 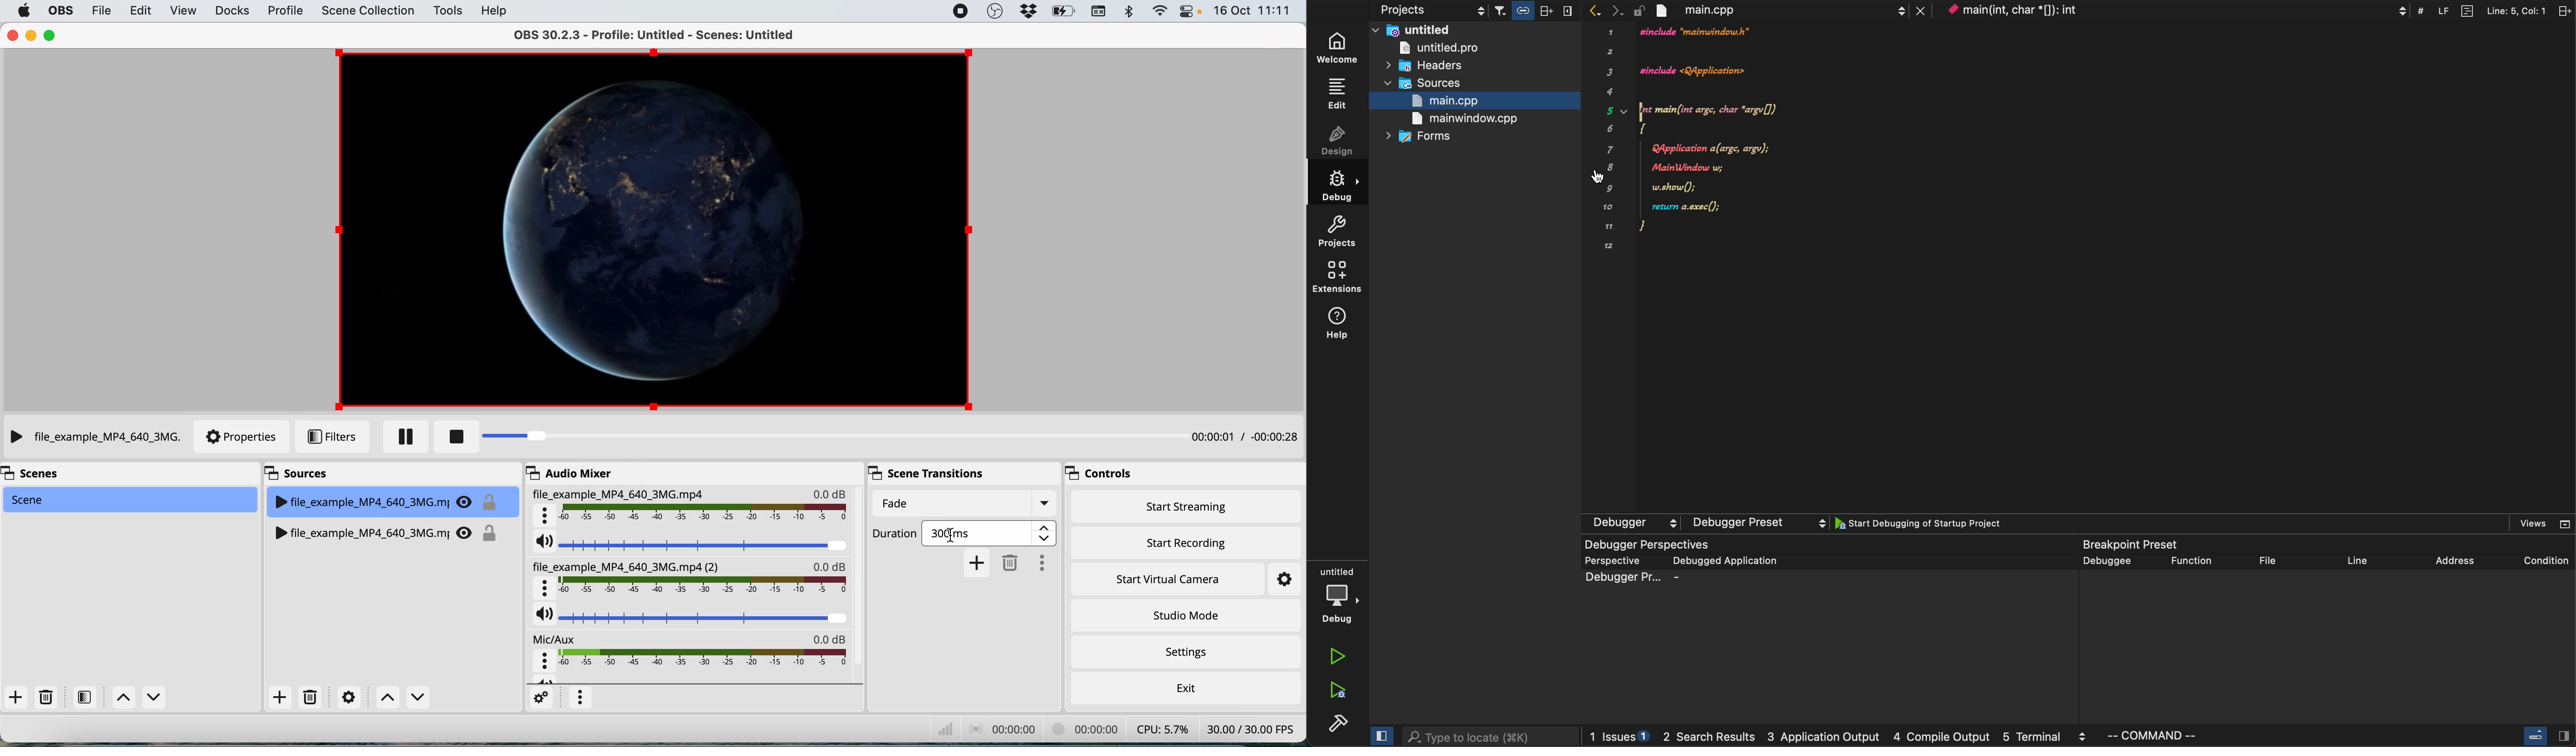 What do you see at coordinates (649, 36) in the screenshot?
I see `OBS 30.2.3 - Profile: Untitled - Scenes: Untitled` at bounding box center [649, 36].